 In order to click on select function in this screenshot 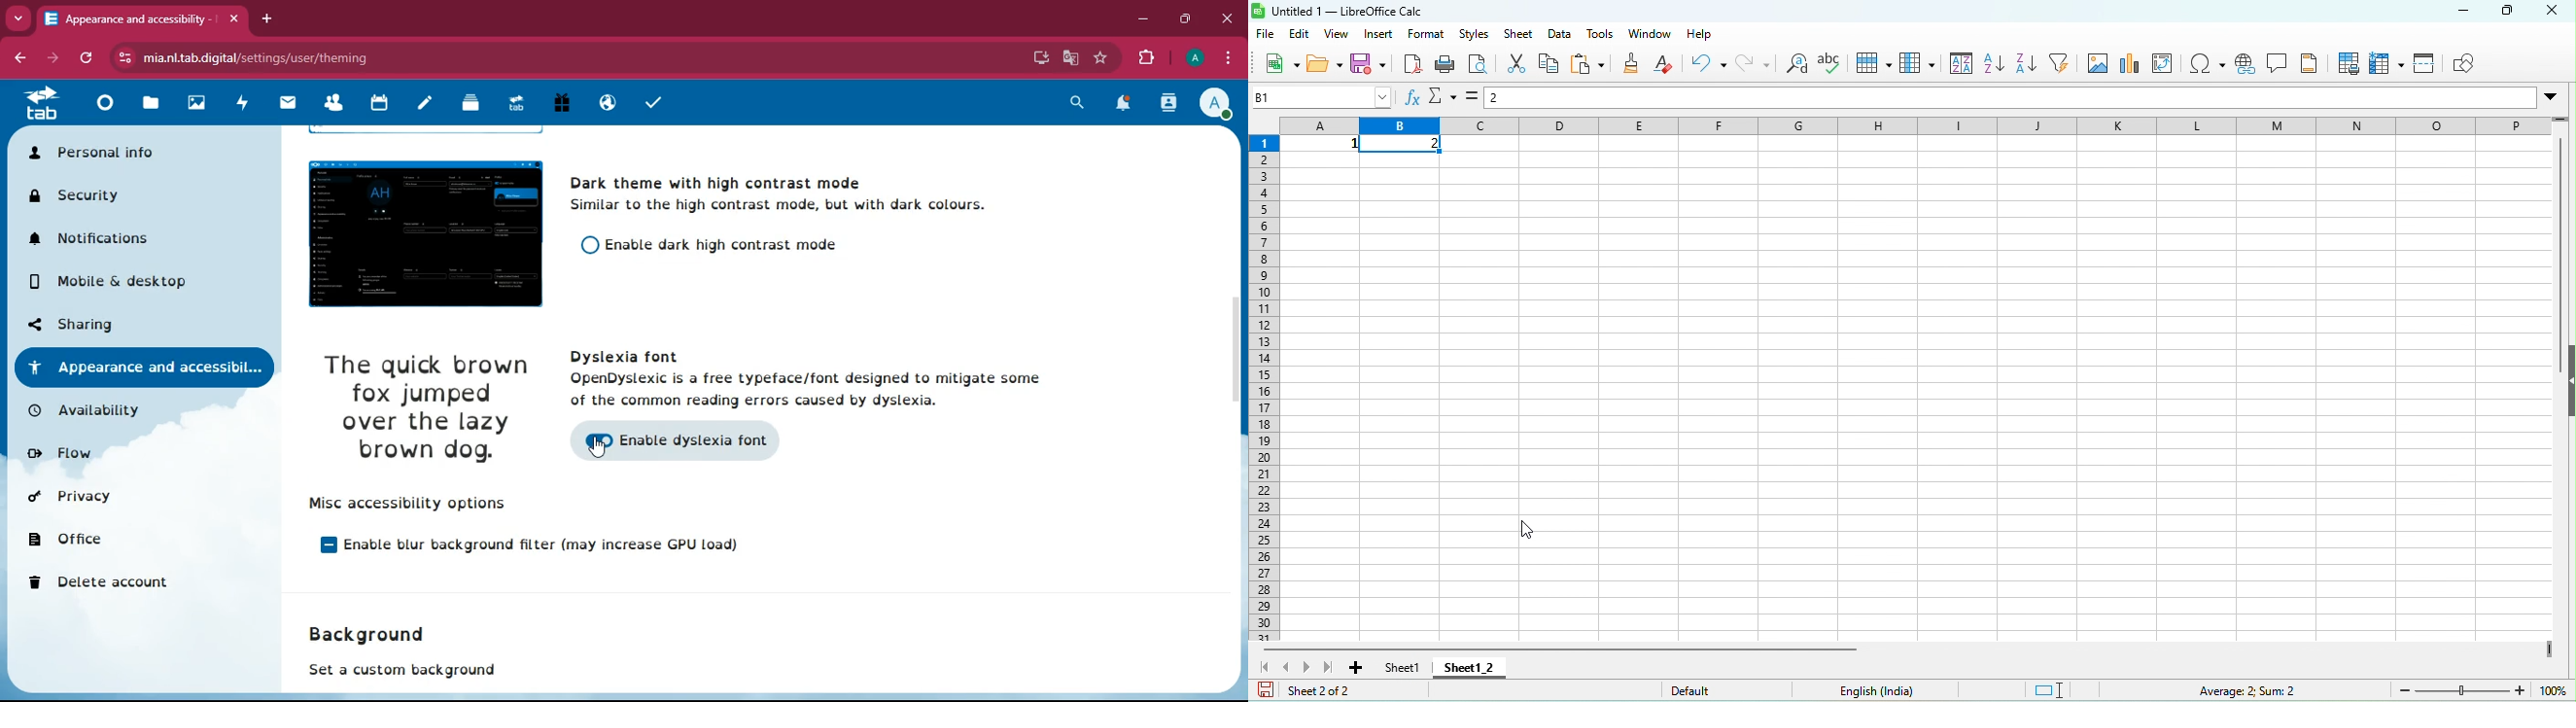, I will do `click(1442, 99)`.